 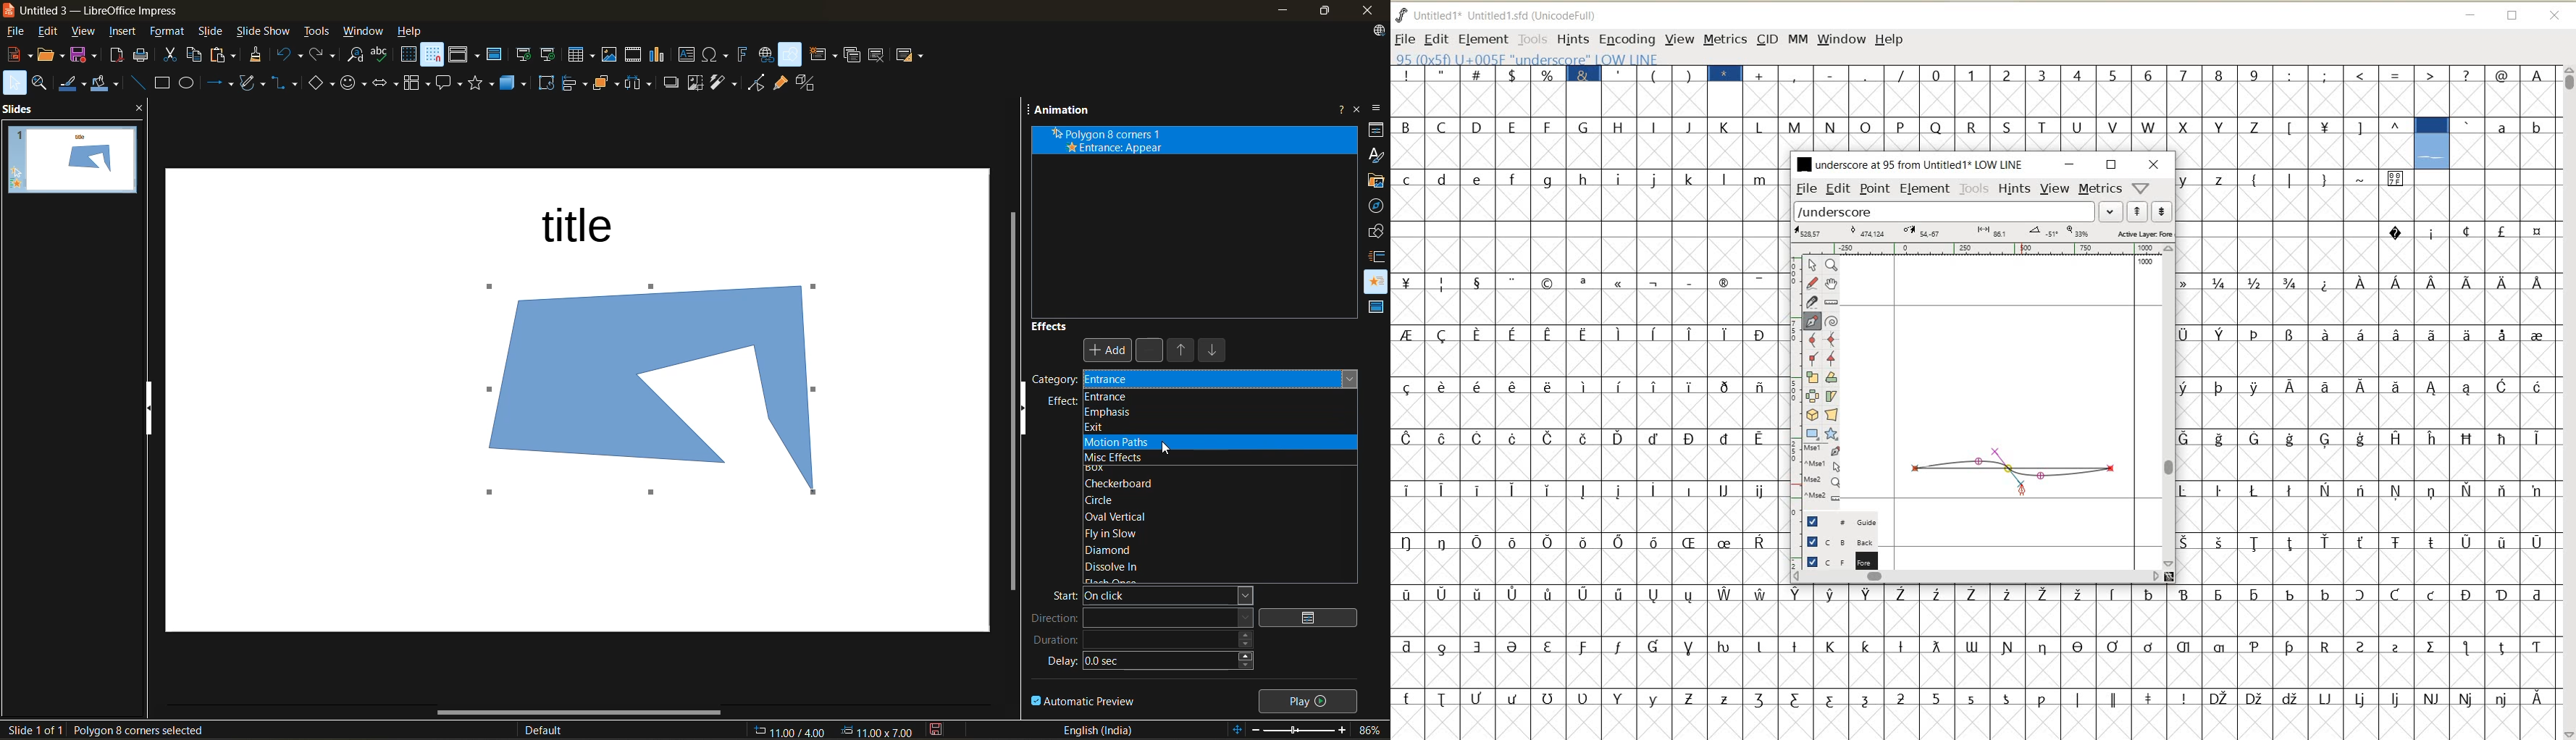 What do you see at coordinates (634, 55) in the screenshot?
I see `insert audio or video` at bounding box center [634, 55].